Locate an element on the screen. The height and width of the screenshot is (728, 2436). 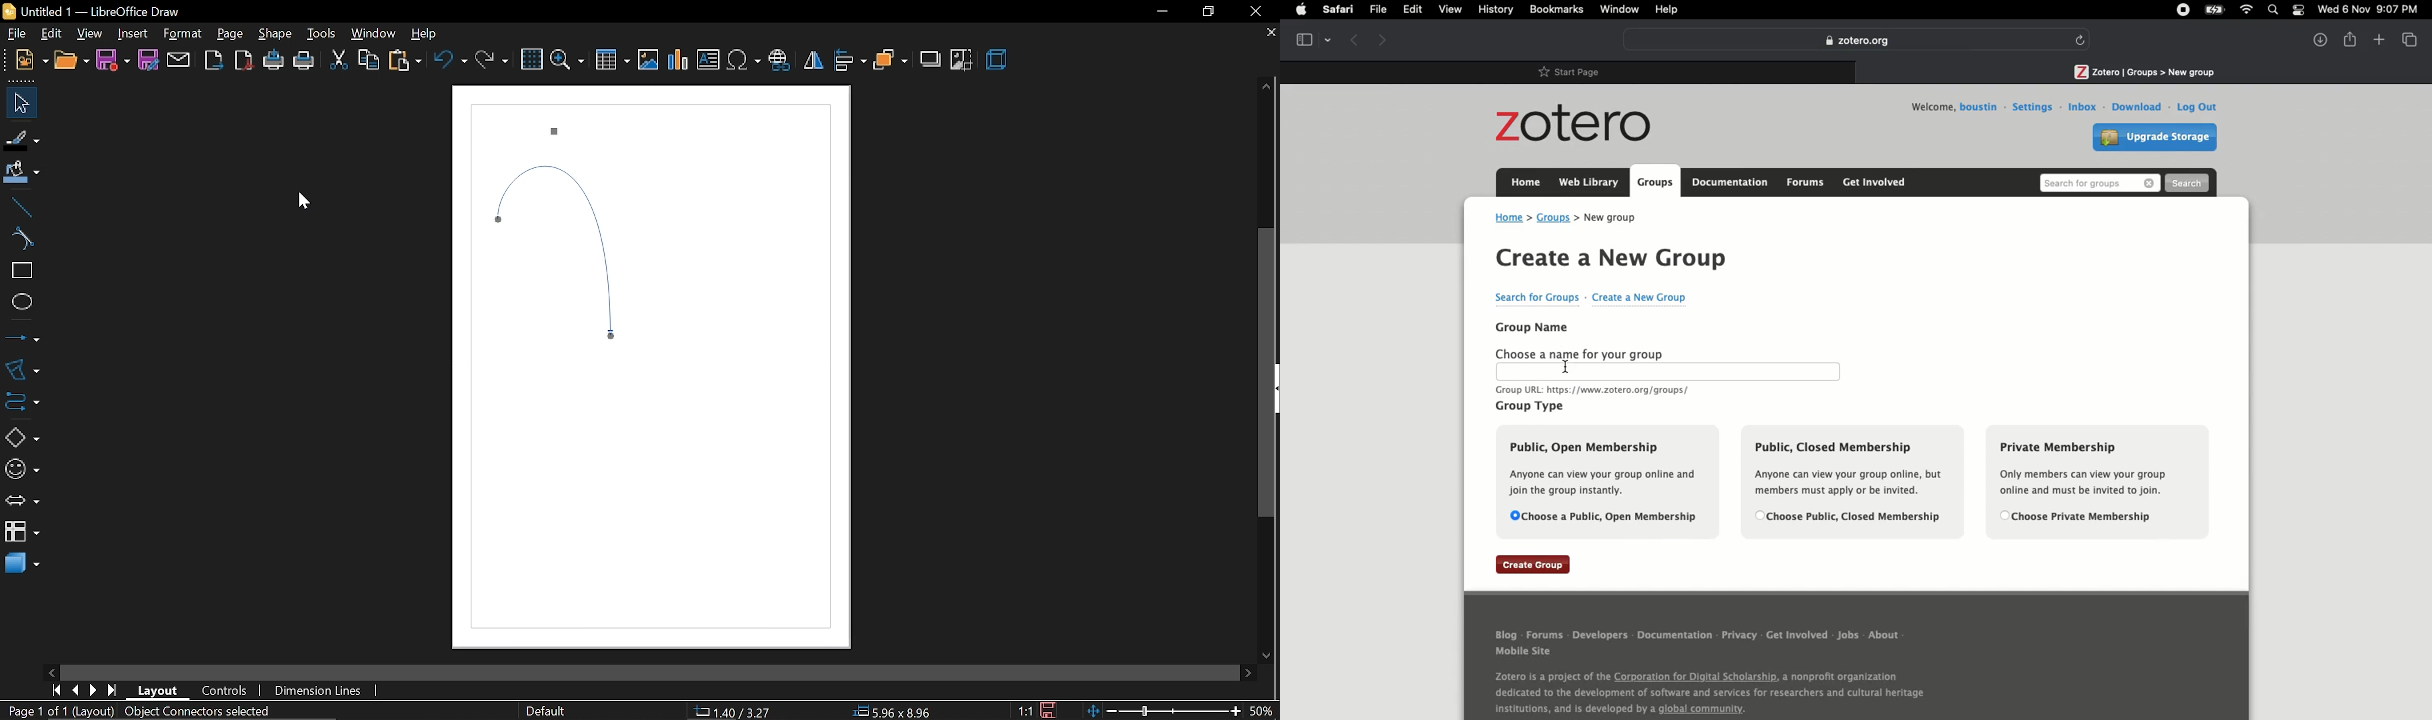
Documentation is located at coordinates (1730, 182).